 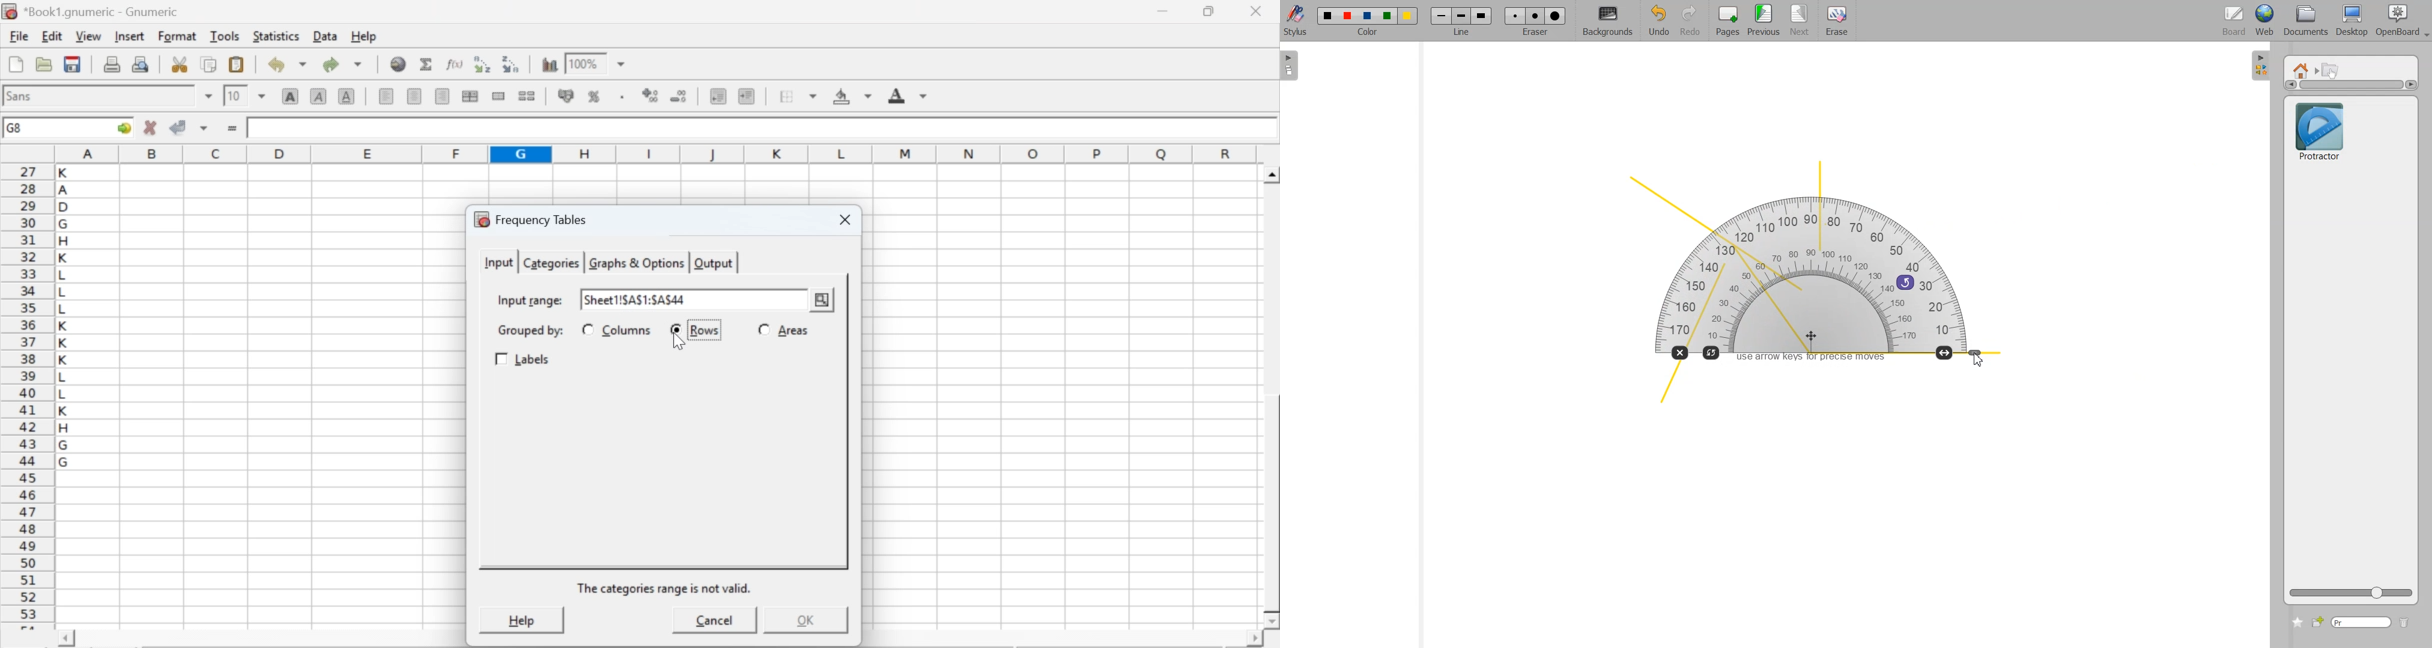 I want to click on cancel changes, so click(x=151, y=127).